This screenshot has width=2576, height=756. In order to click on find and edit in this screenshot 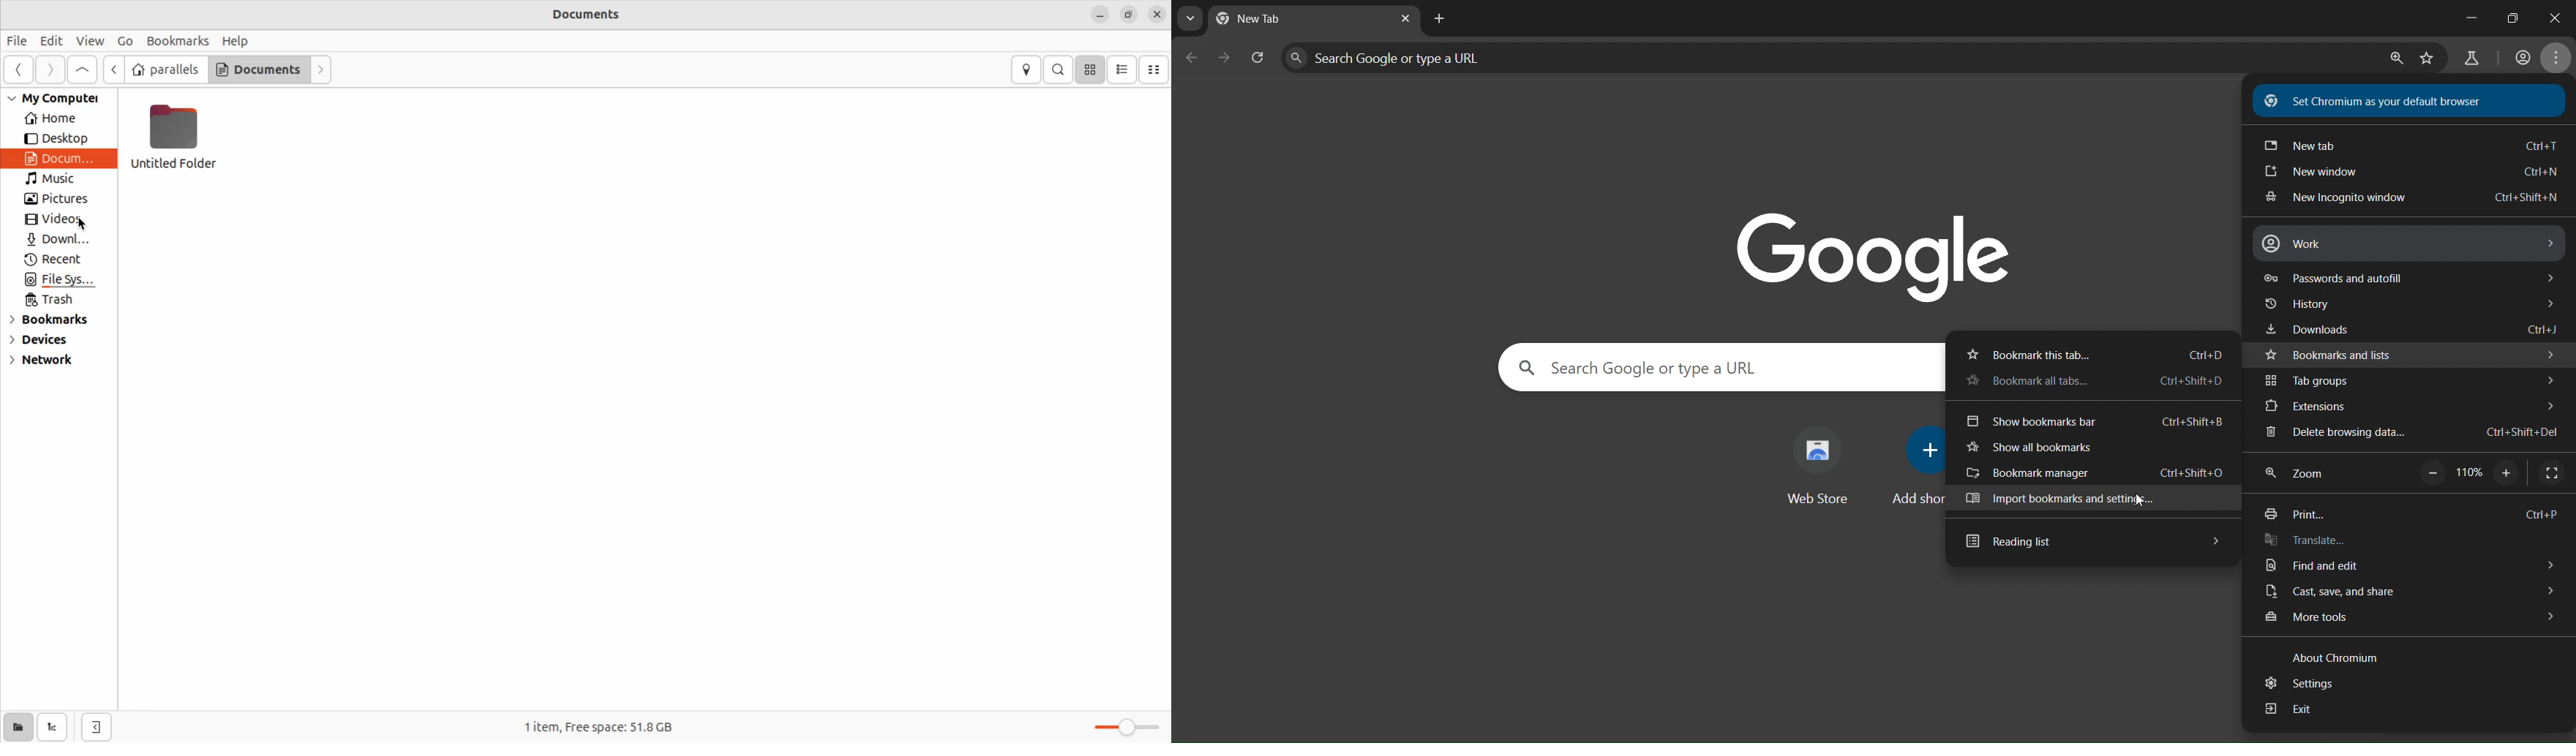, I will do `click(2410, 566)`.